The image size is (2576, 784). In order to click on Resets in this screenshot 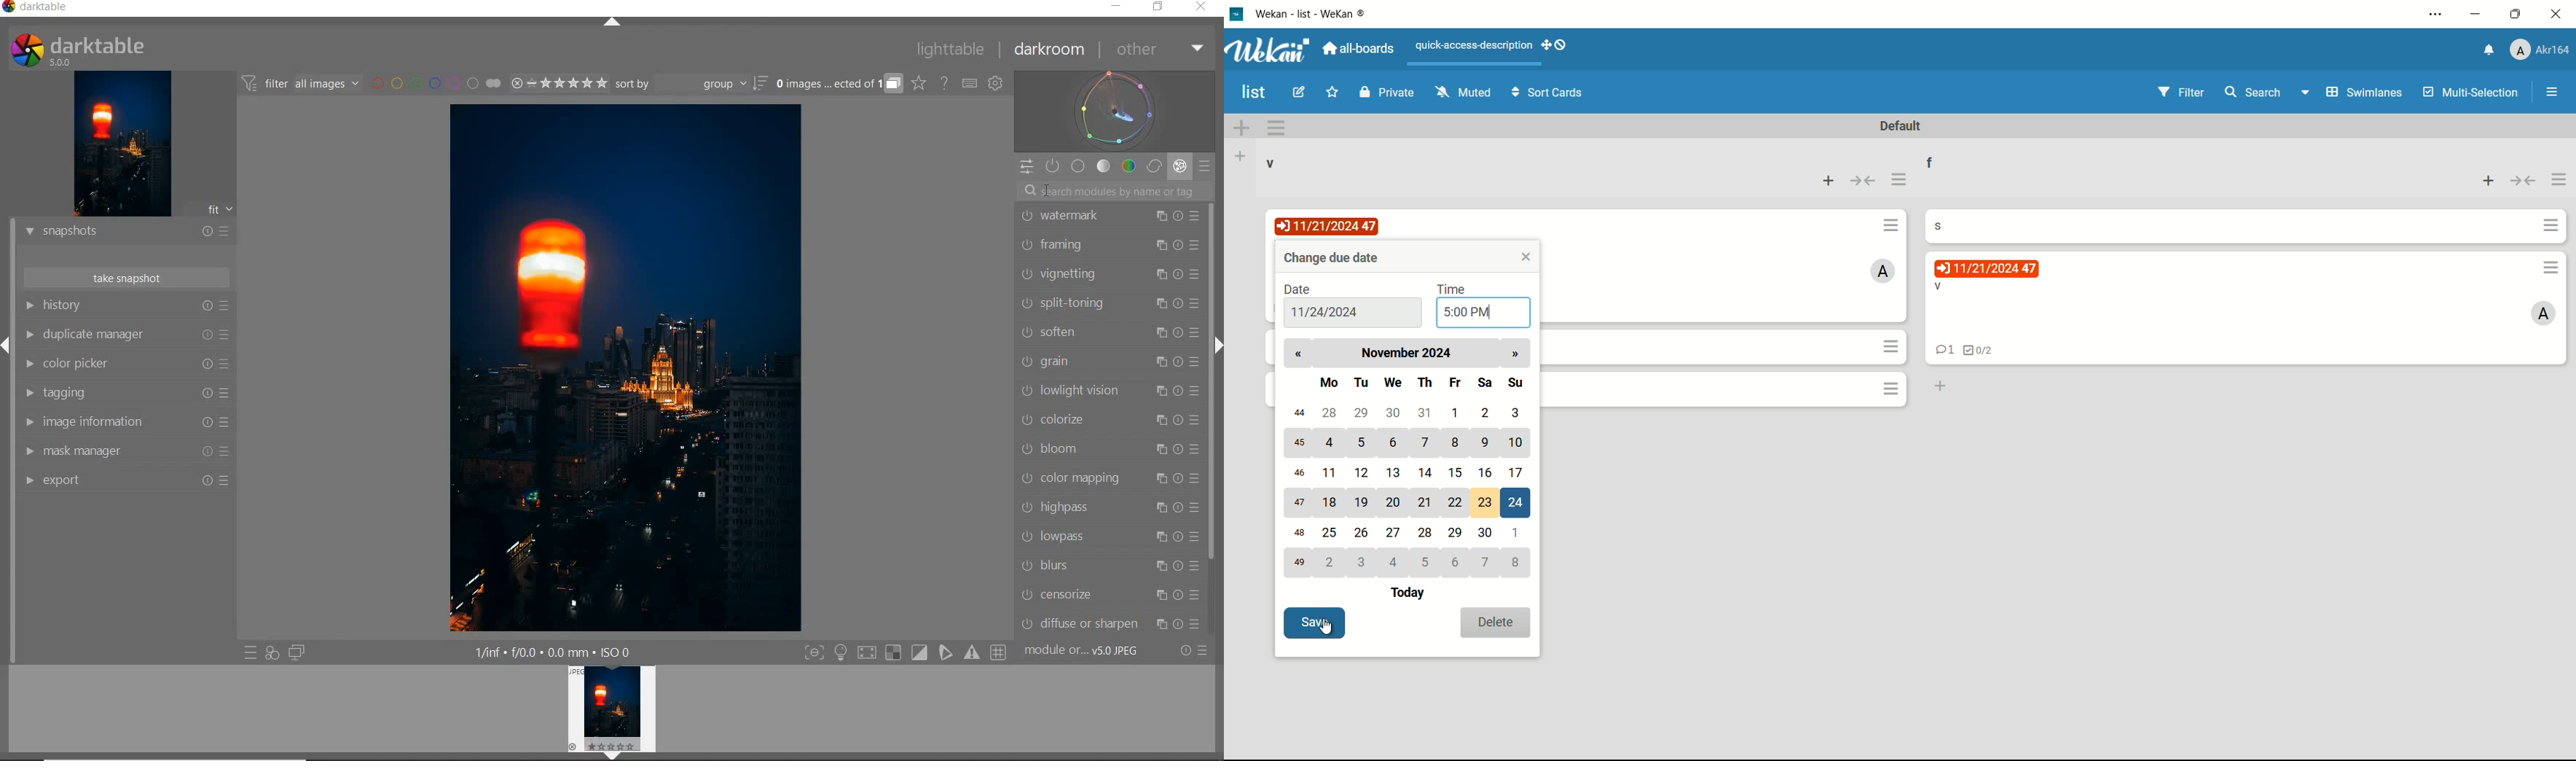, I will do `click(206, 228)`.